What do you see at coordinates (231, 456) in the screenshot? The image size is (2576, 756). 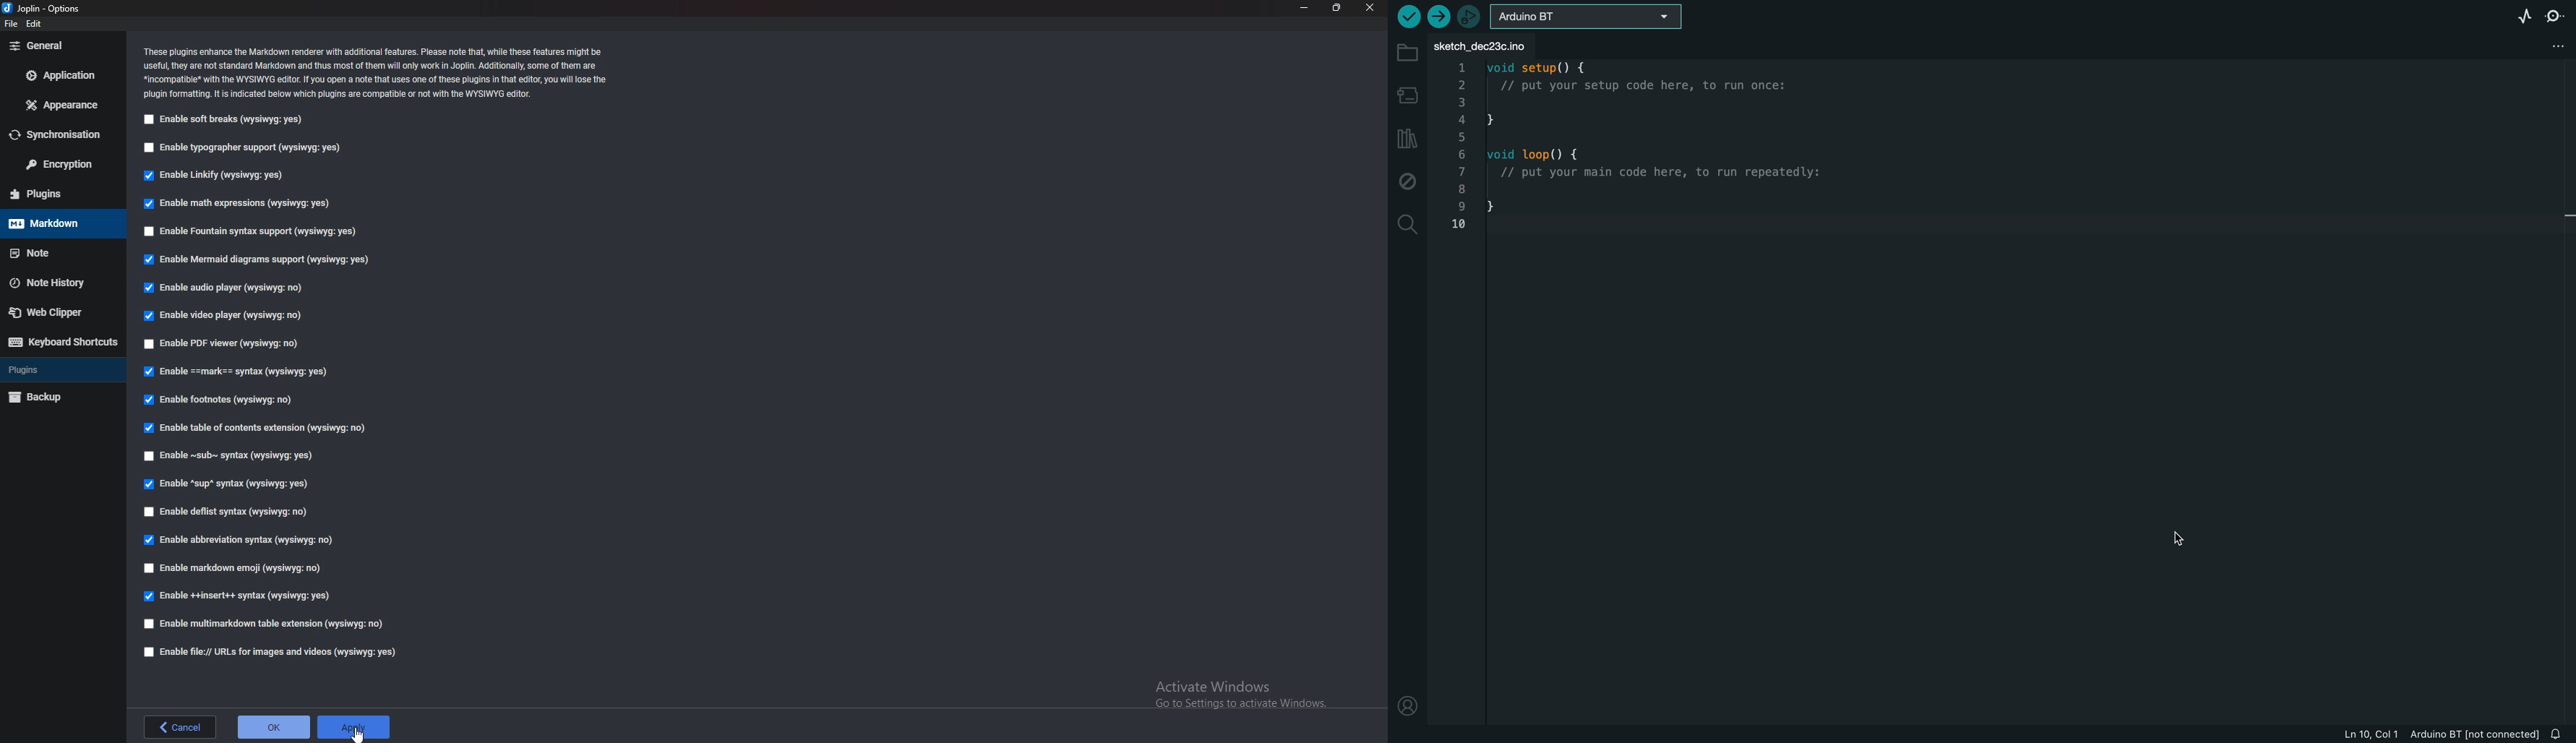 I see `enable sub syntax` at bounding box center [231, 456].